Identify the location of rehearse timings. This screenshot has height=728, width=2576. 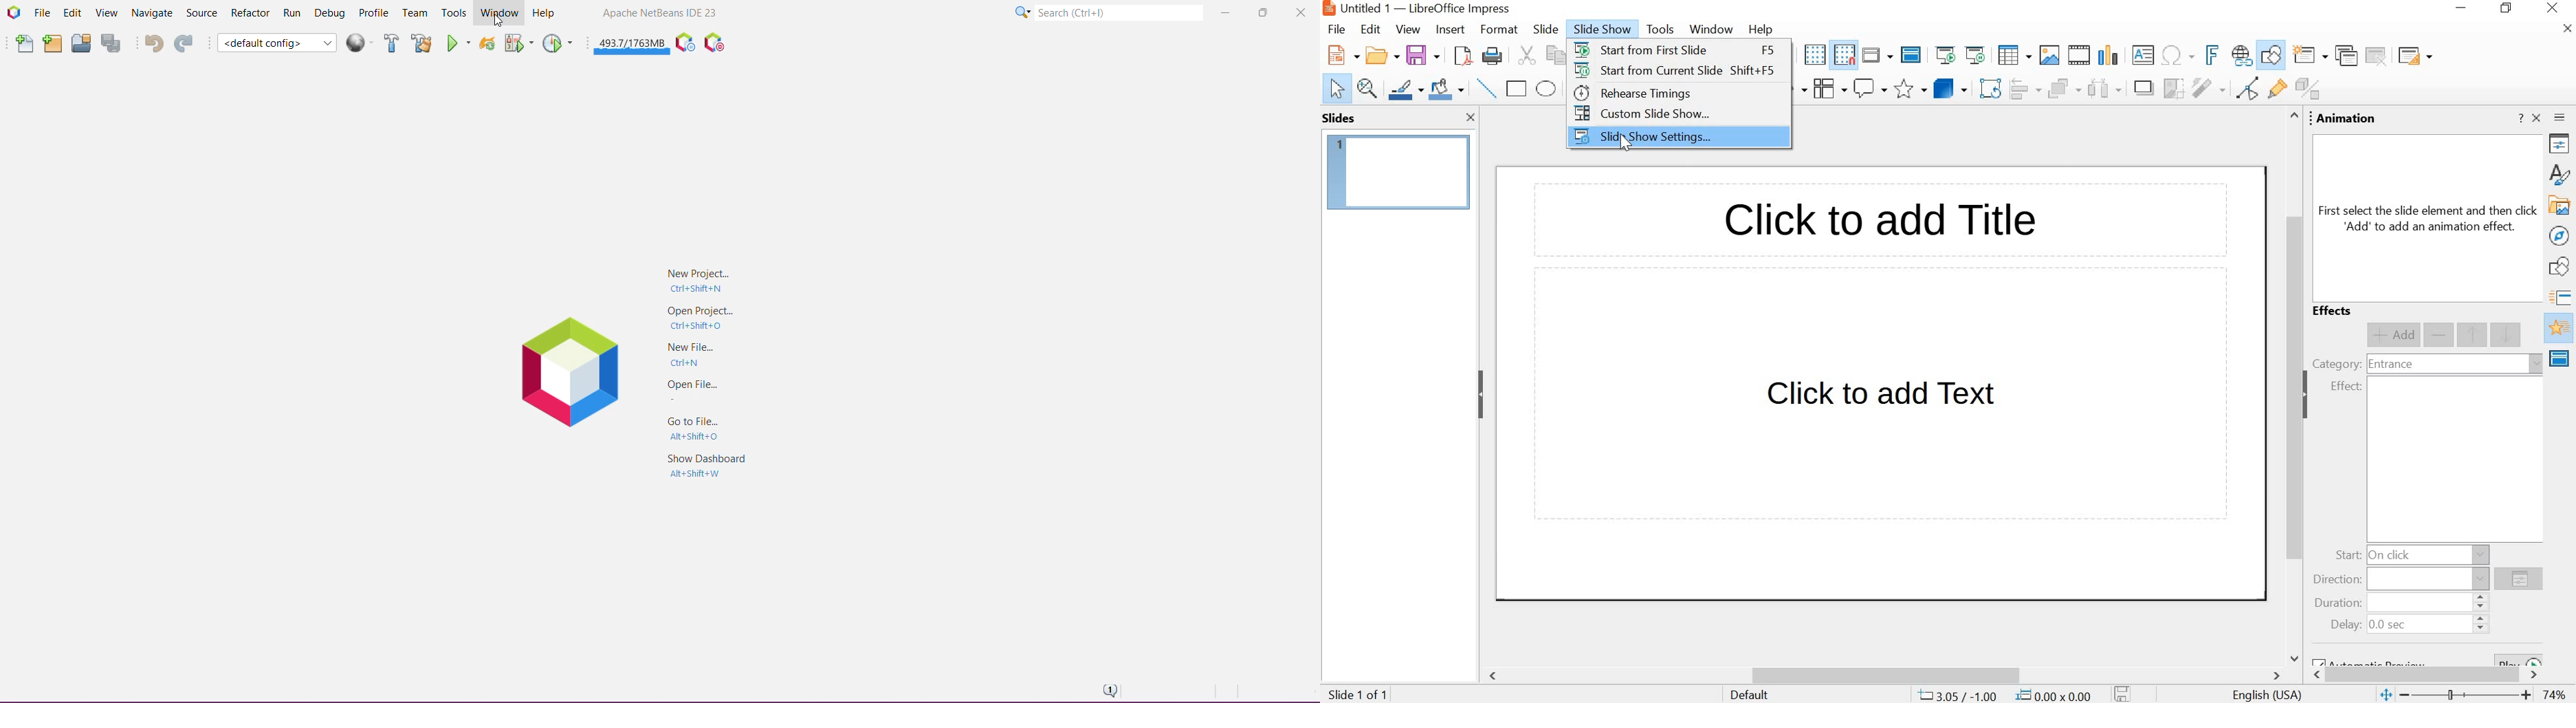
(1631, 93).